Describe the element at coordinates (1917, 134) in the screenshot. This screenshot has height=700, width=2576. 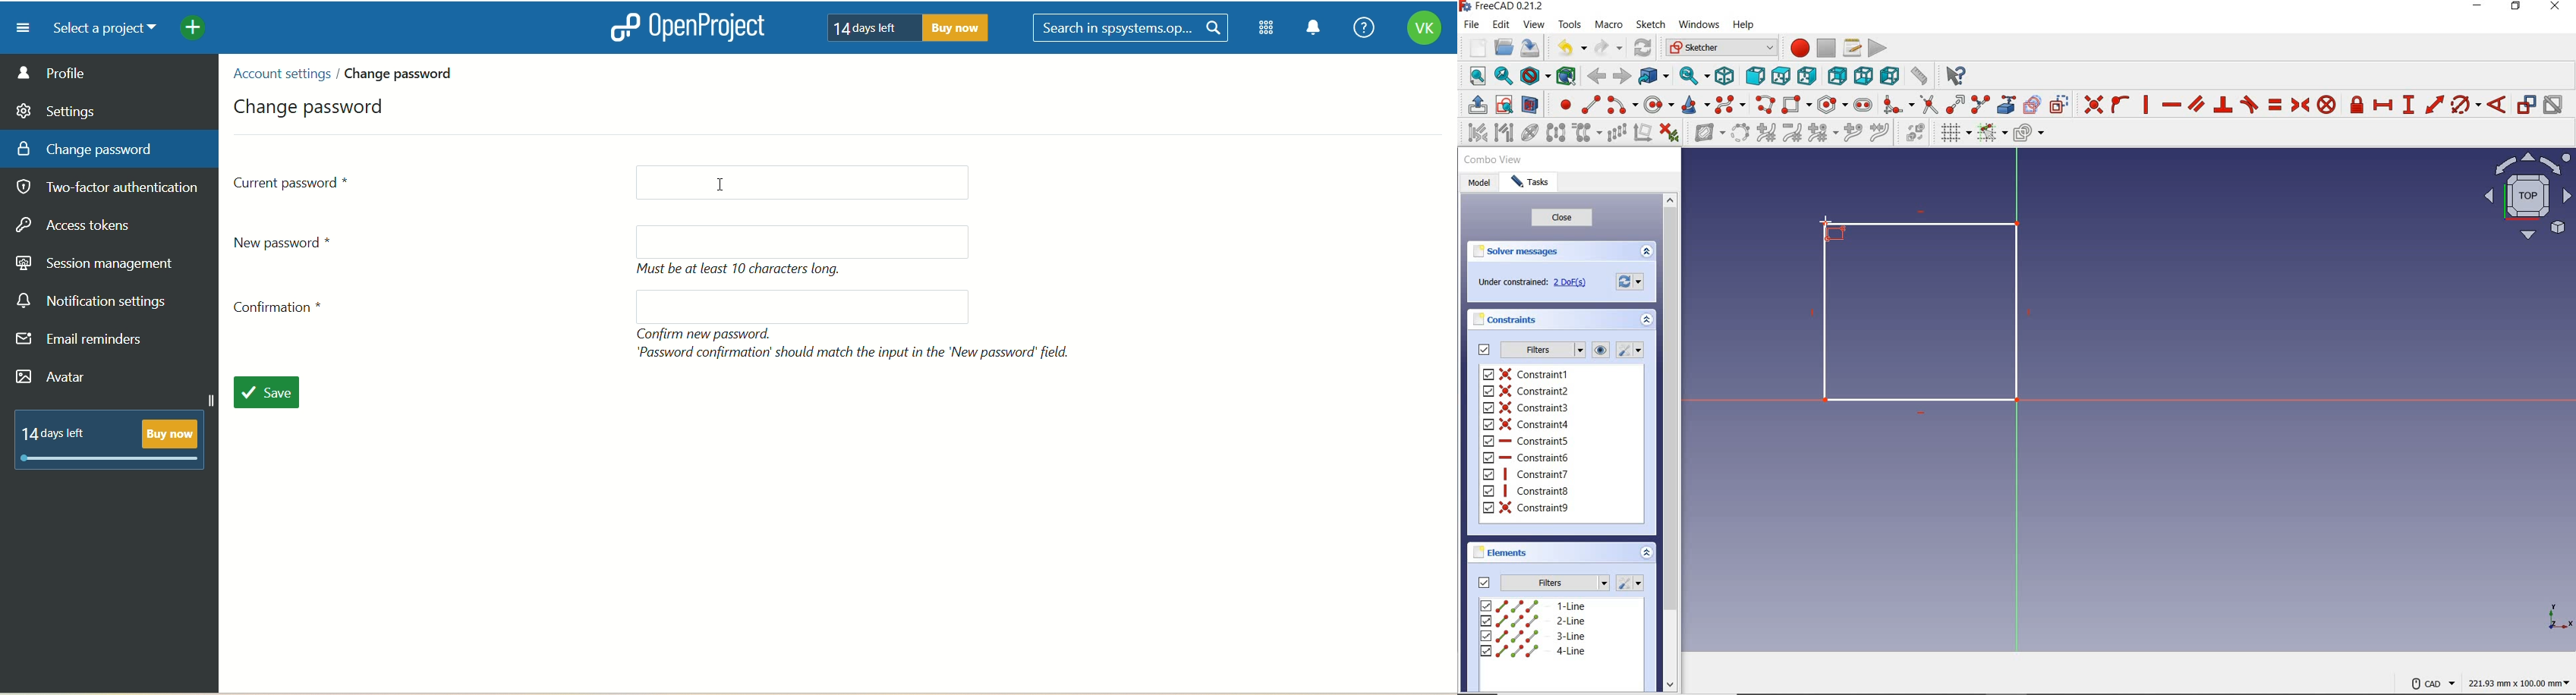
I see `switch virtual space` at that location.